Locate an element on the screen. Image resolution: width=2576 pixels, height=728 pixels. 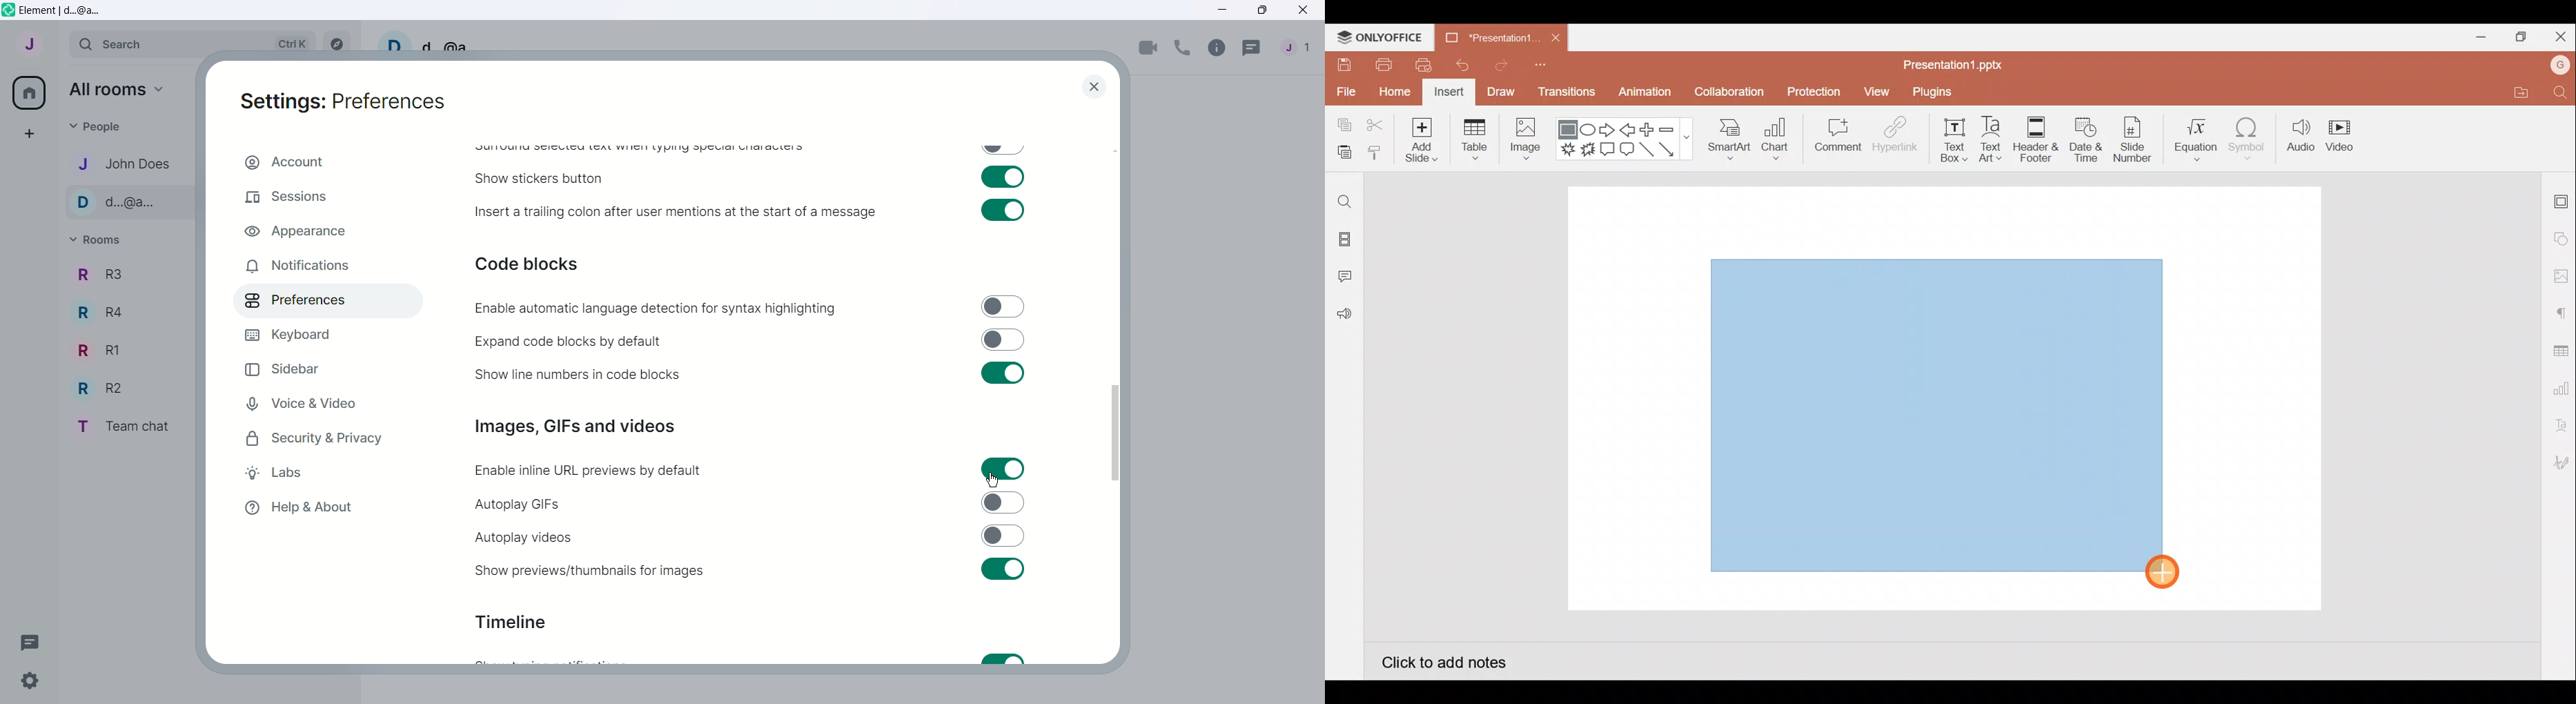
Print file is located at coordinates (1382, 64).